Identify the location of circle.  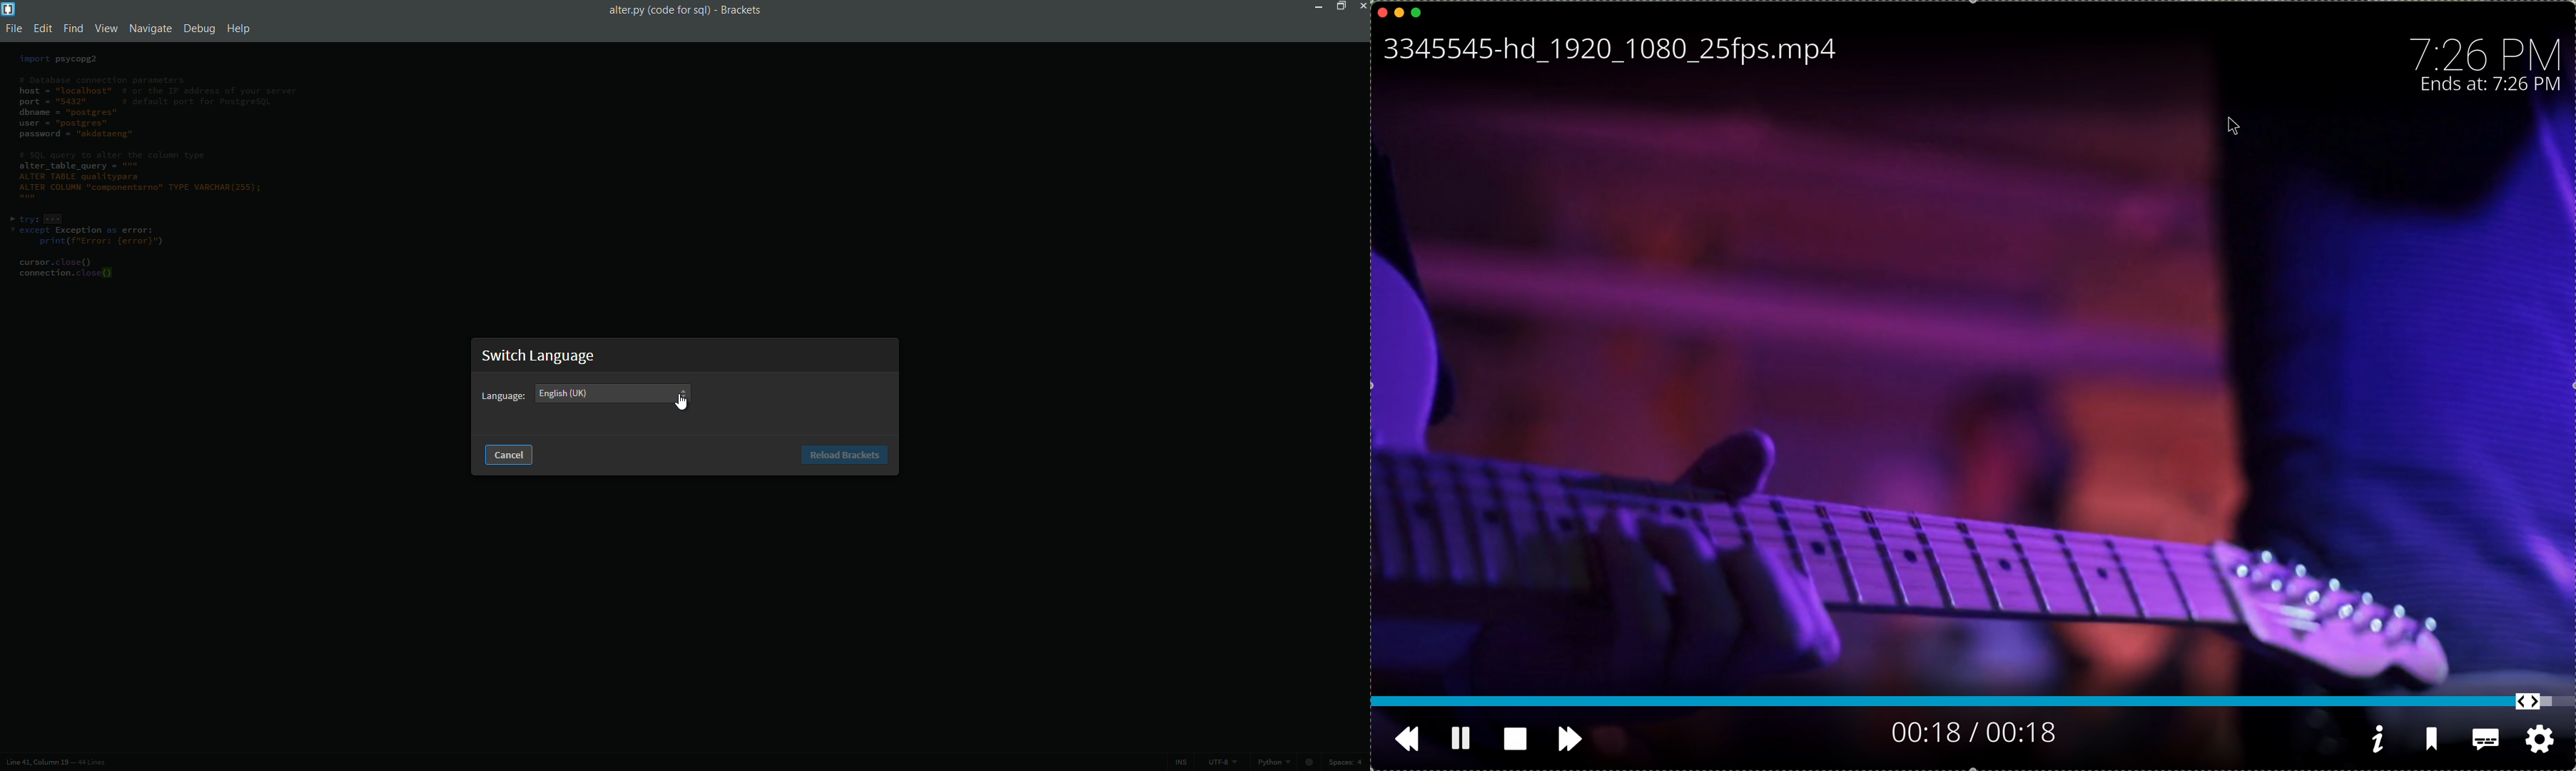
(1312, 762).